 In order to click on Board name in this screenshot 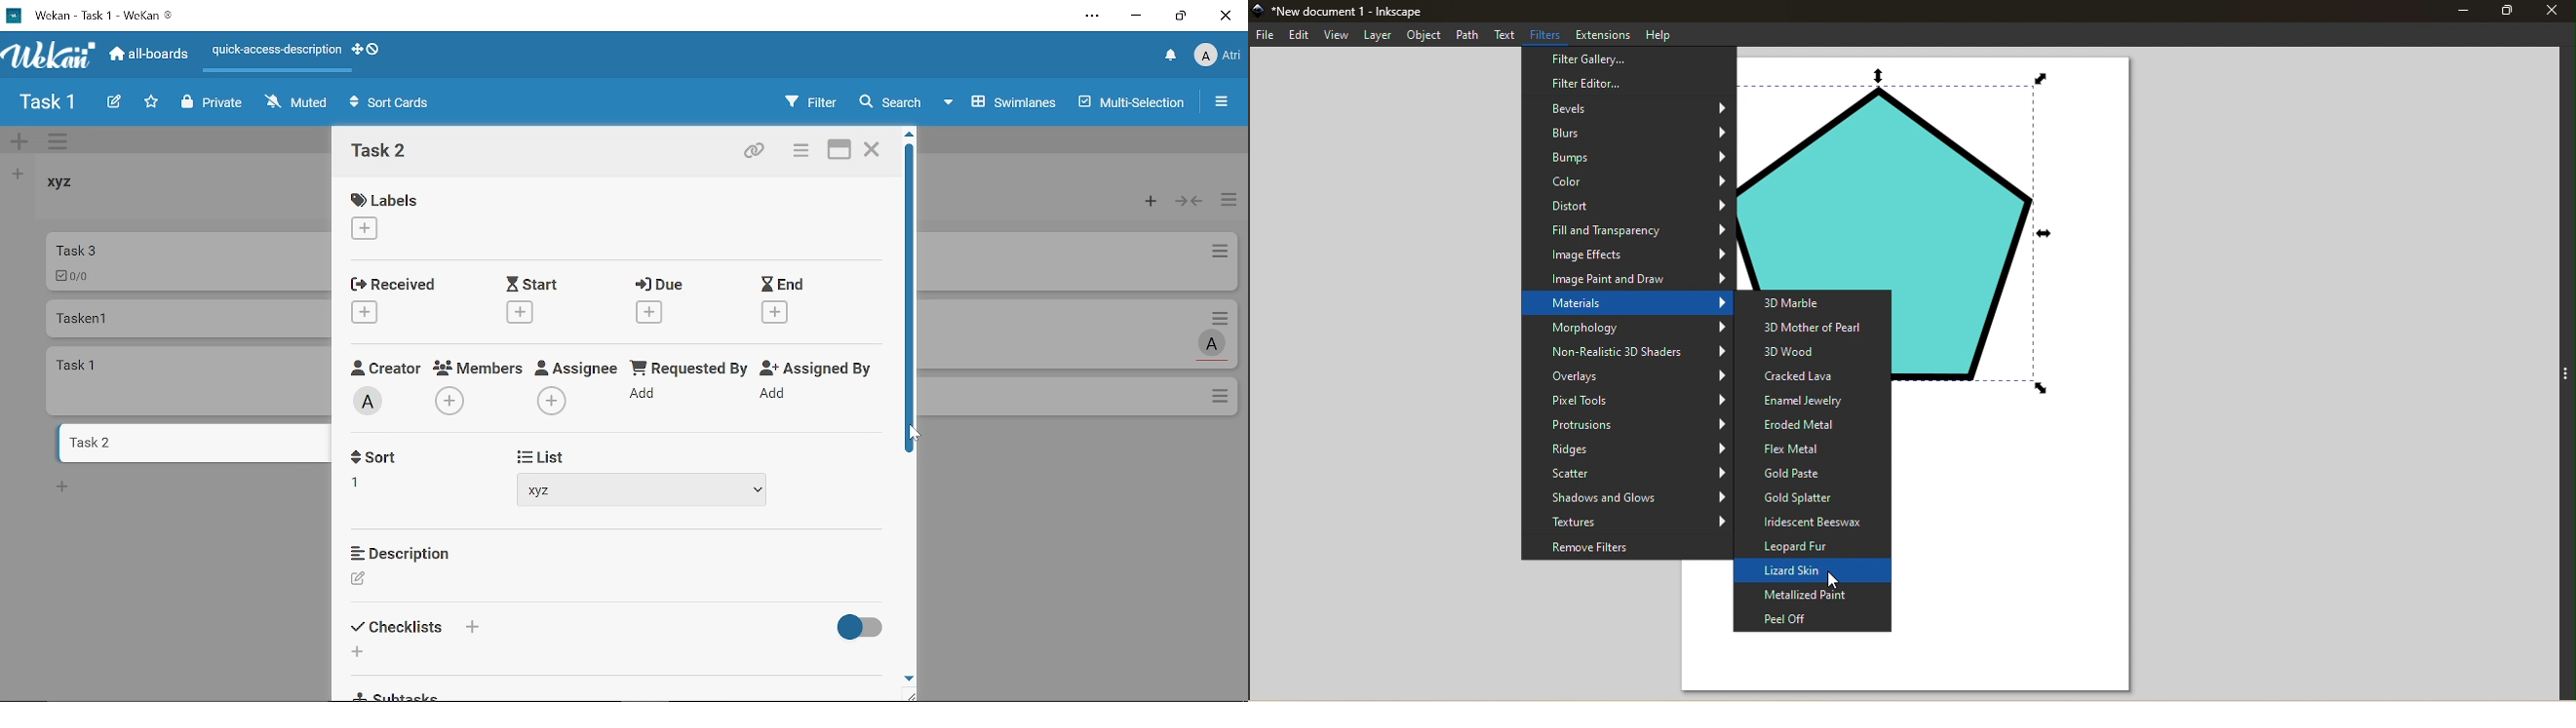, I will do `click(47, 102)`.